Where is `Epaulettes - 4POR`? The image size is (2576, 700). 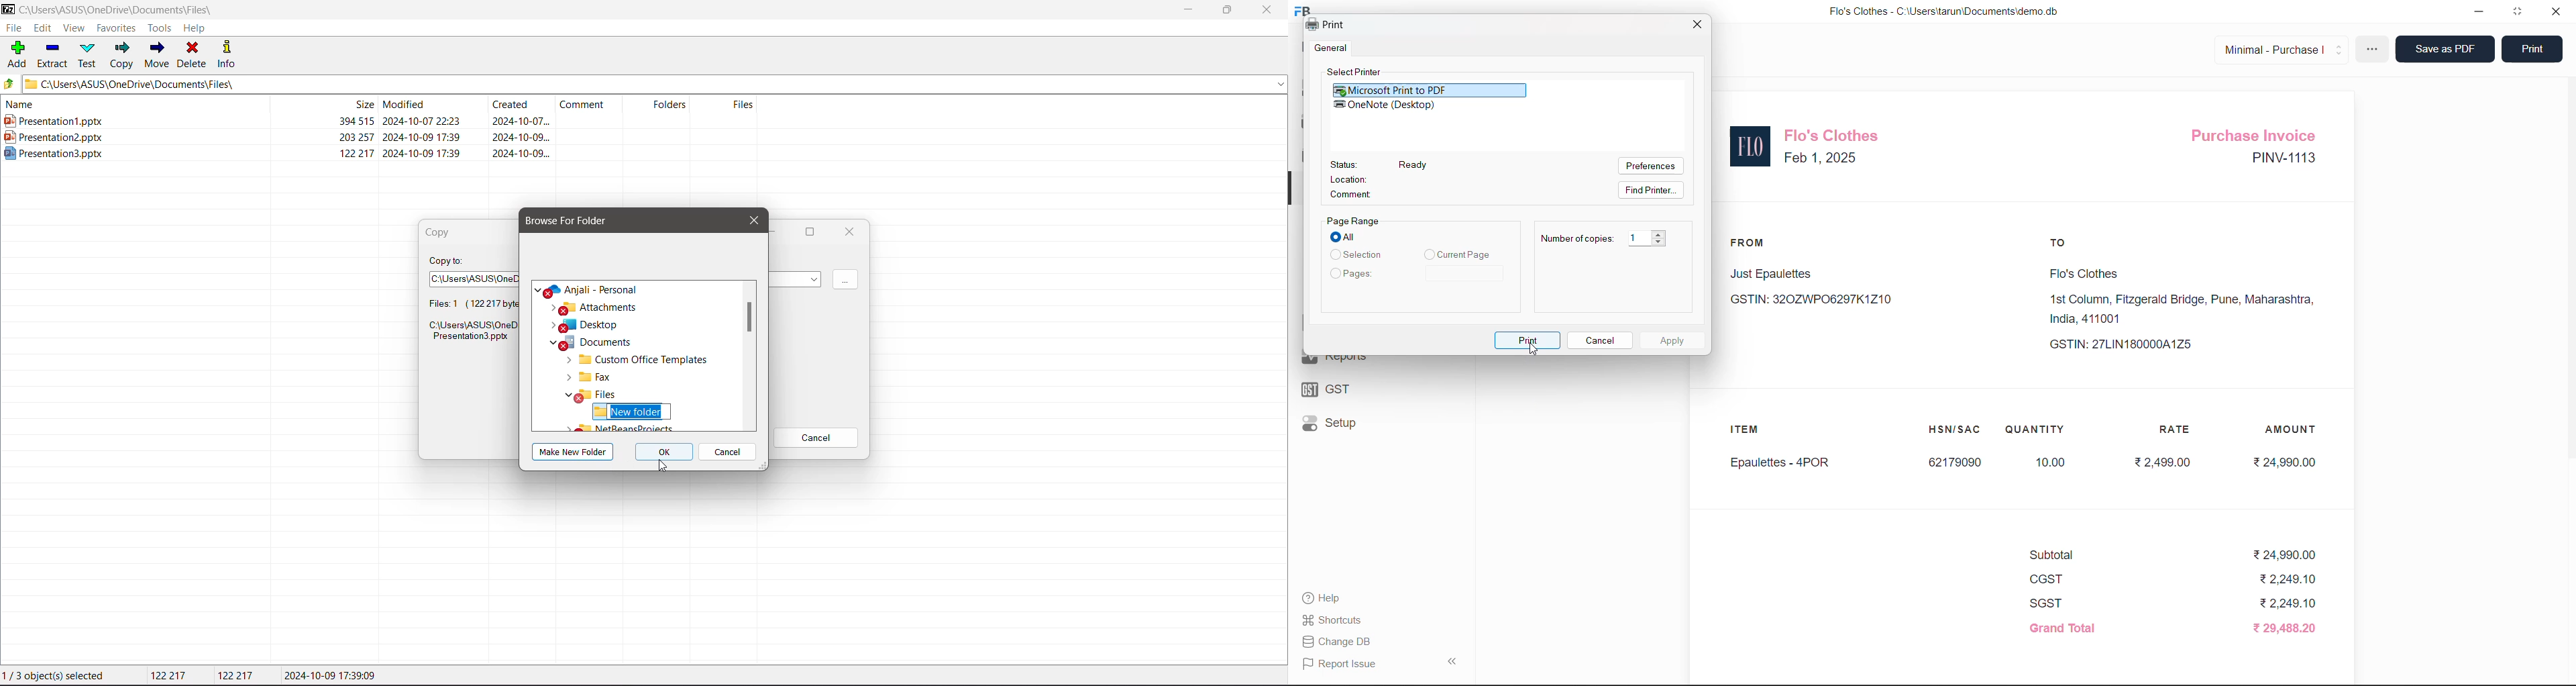 Epaulettes - 4POR is located at coordinates (1780, 462).